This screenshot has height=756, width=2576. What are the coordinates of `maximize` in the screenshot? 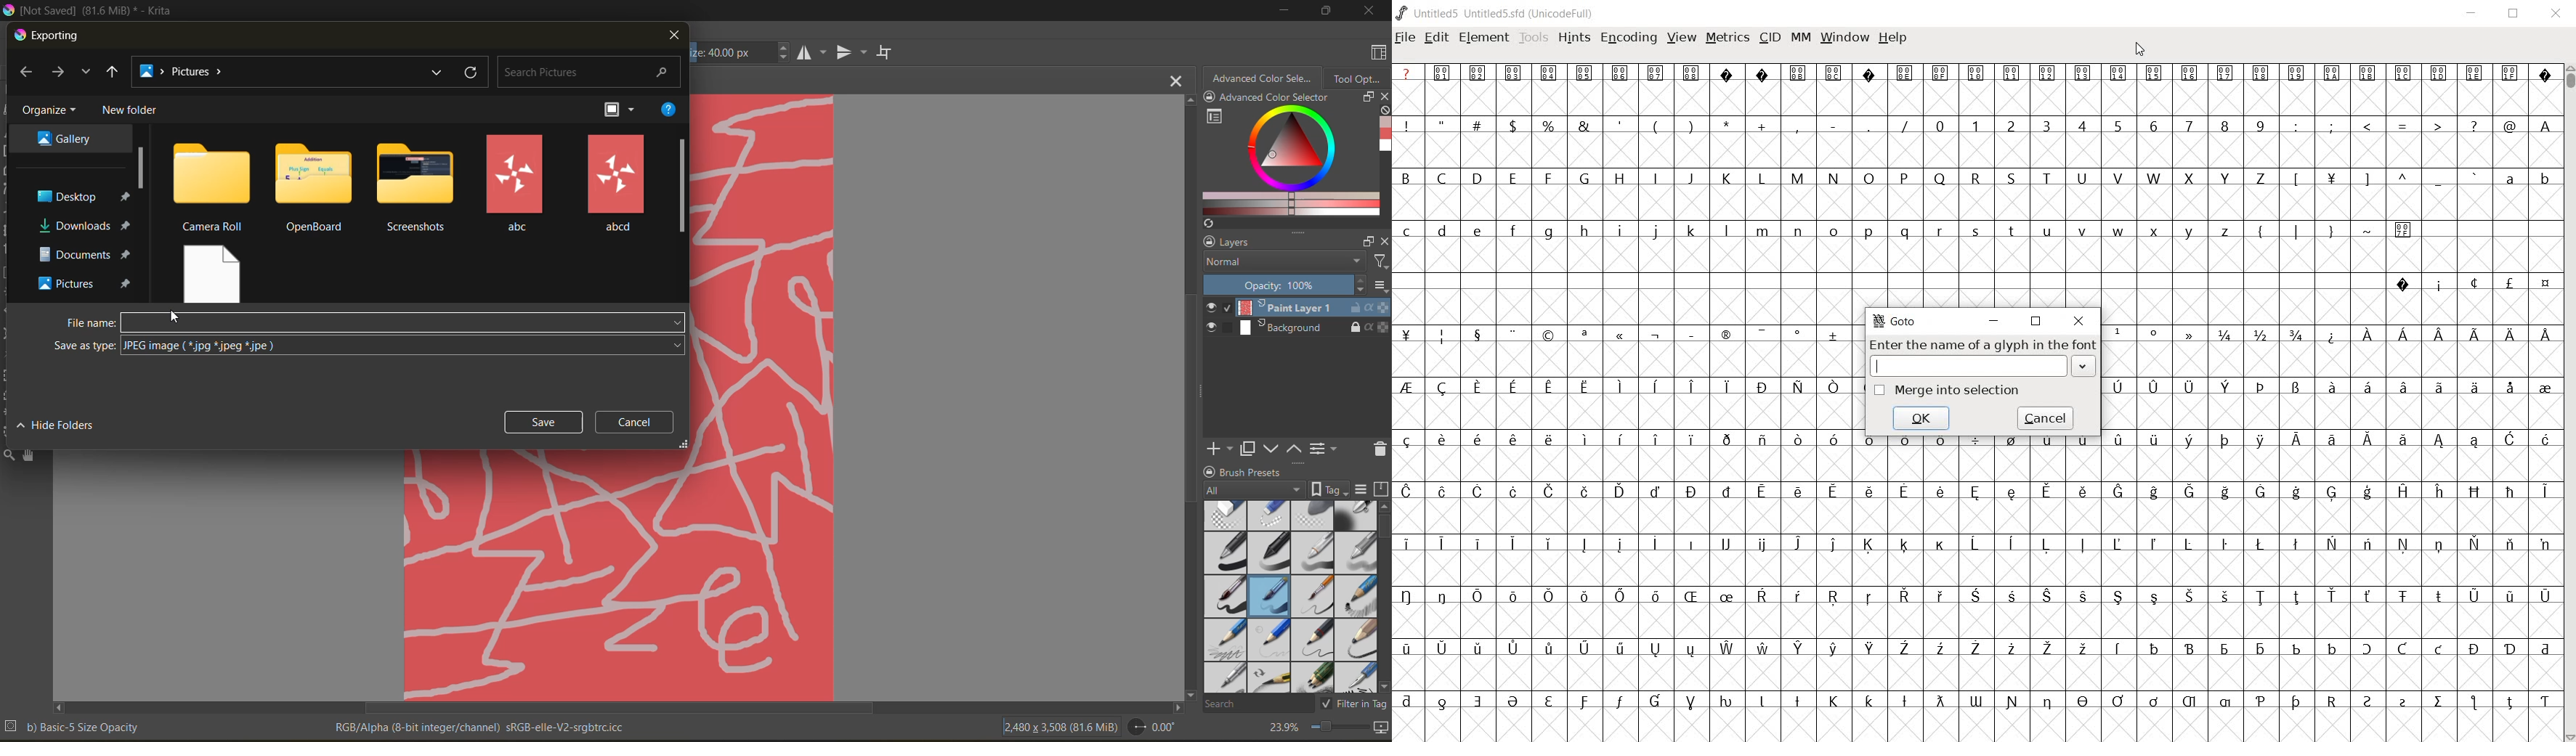 It's located at (2512, 15).